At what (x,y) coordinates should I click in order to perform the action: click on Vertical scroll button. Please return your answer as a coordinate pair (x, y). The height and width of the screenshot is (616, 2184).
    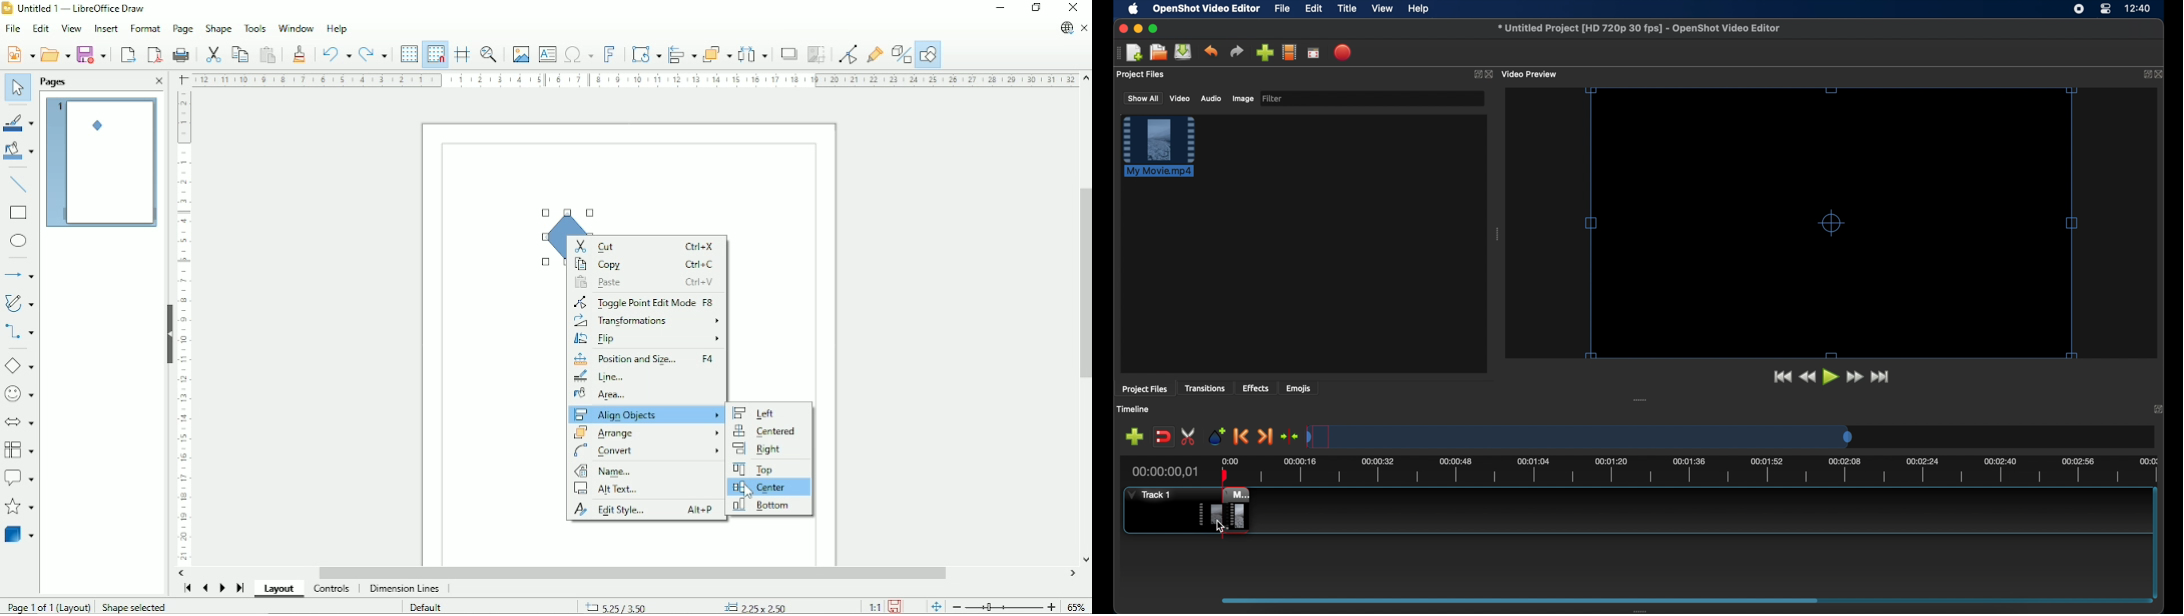
    Looking at the image, I should click on (1085, 559).